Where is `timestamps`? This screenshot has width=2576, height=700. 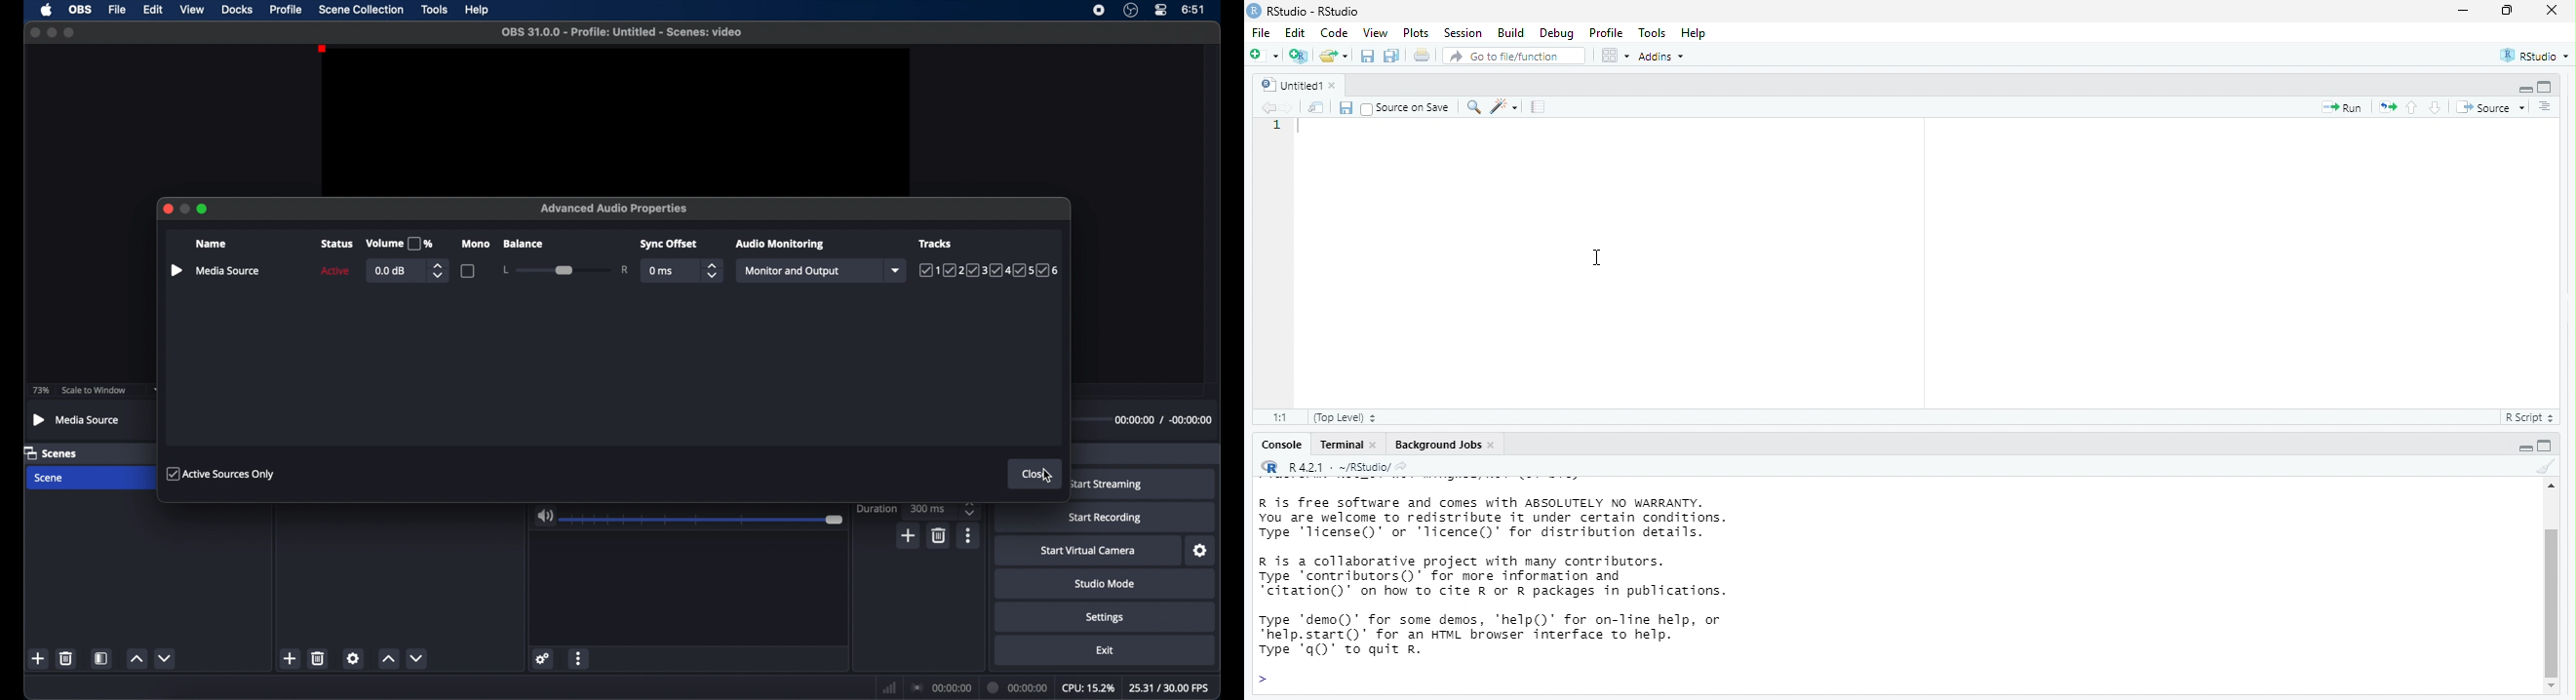
timestamps is located at coordinates (1164, 421).